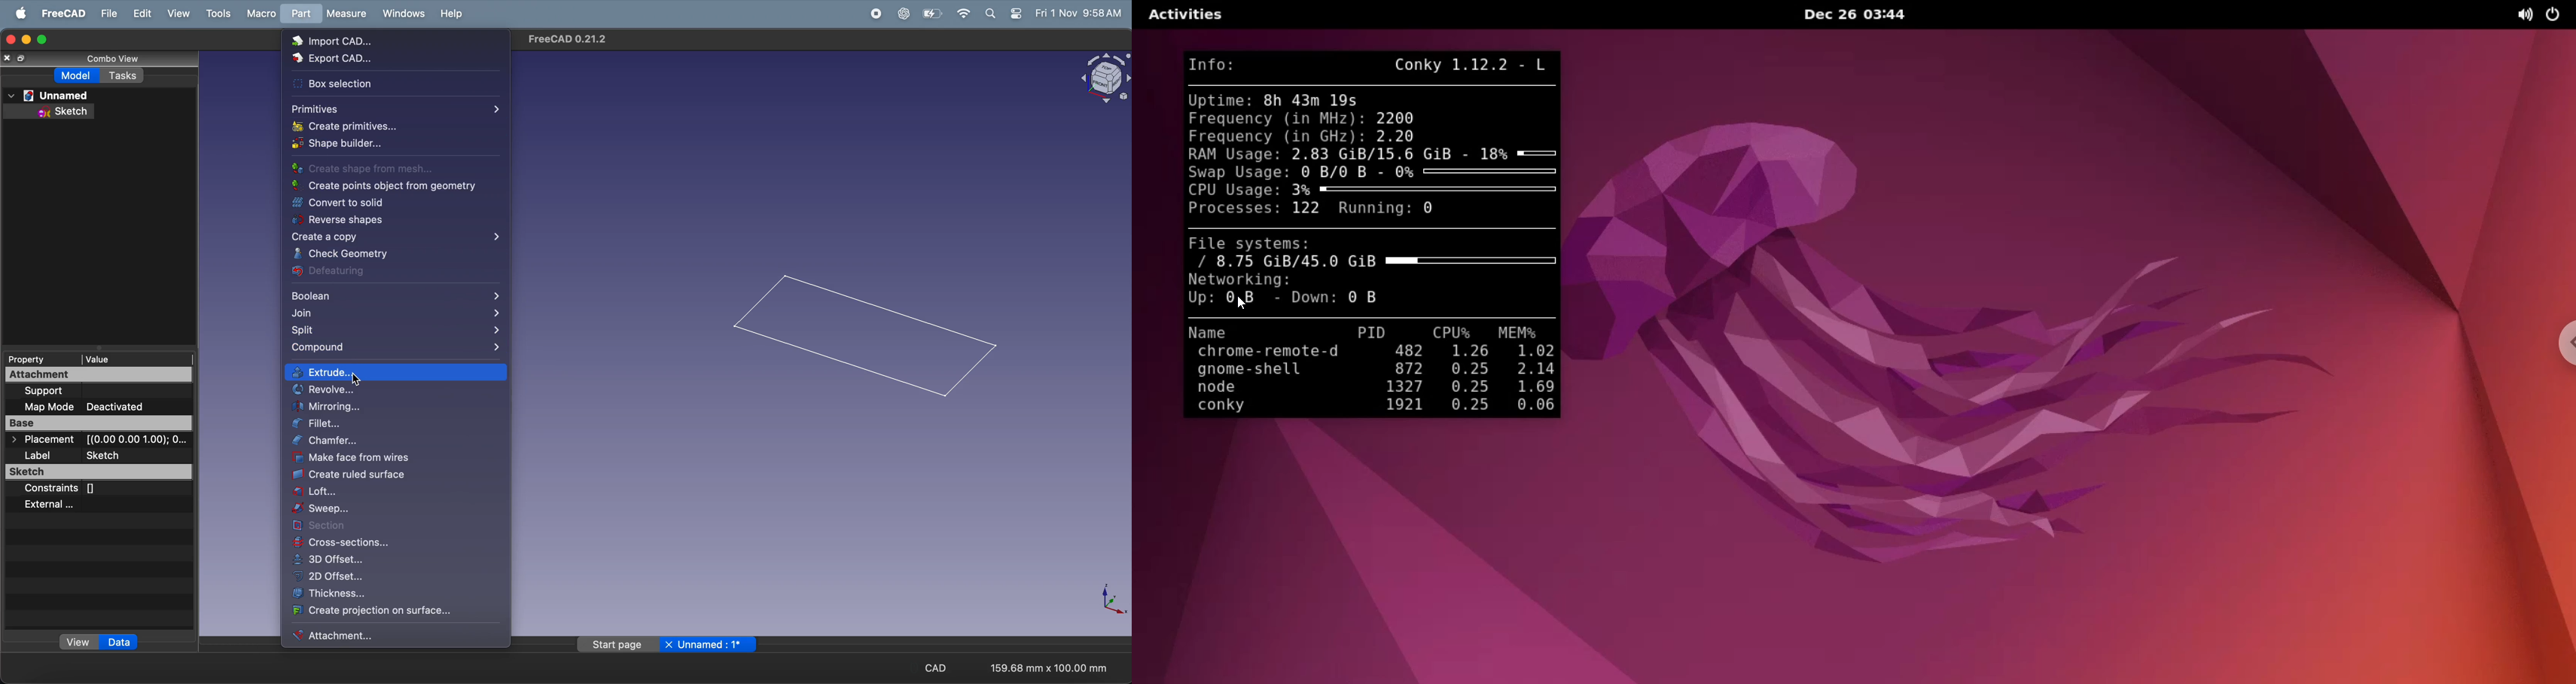 The width and height of the screenshot is (2576, 700). Describe the element at coordinates (397, 238) in the screenshot. I see `create a copy` at that location.